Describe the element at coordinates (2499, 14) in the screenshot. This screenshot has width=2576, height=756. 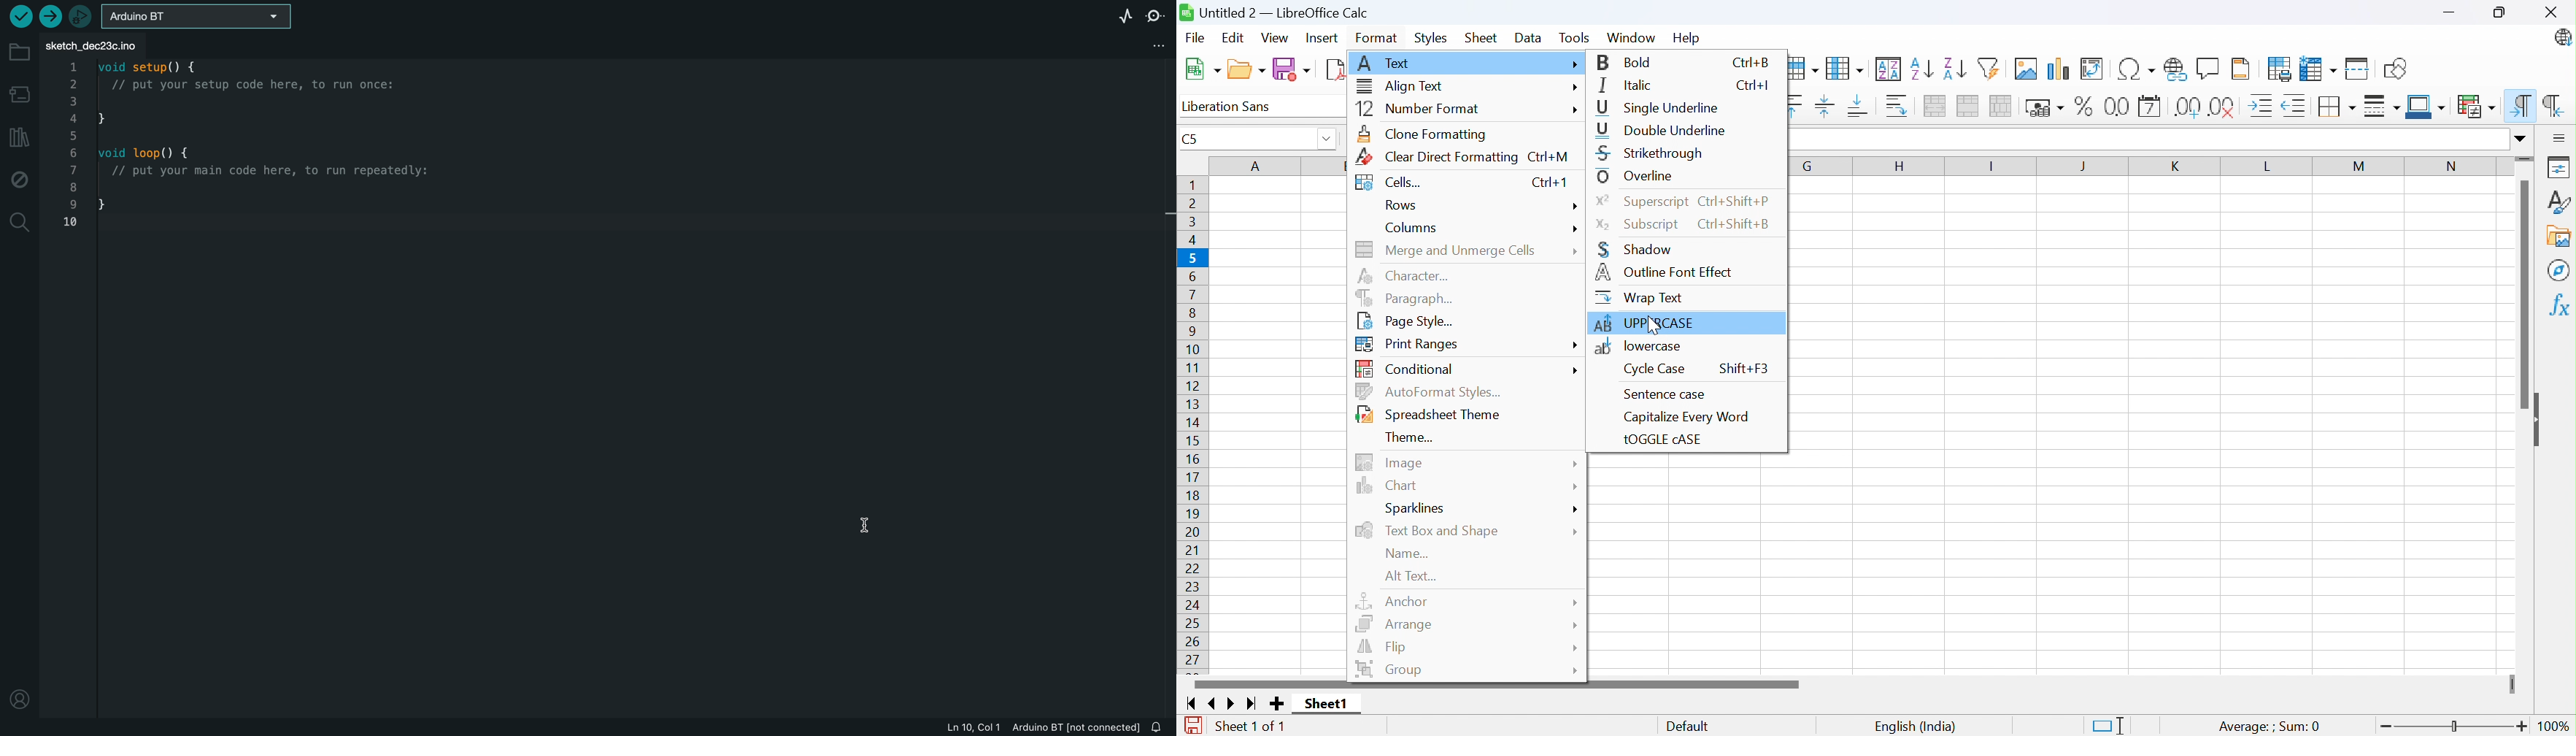
I see `Restore down` at that location.